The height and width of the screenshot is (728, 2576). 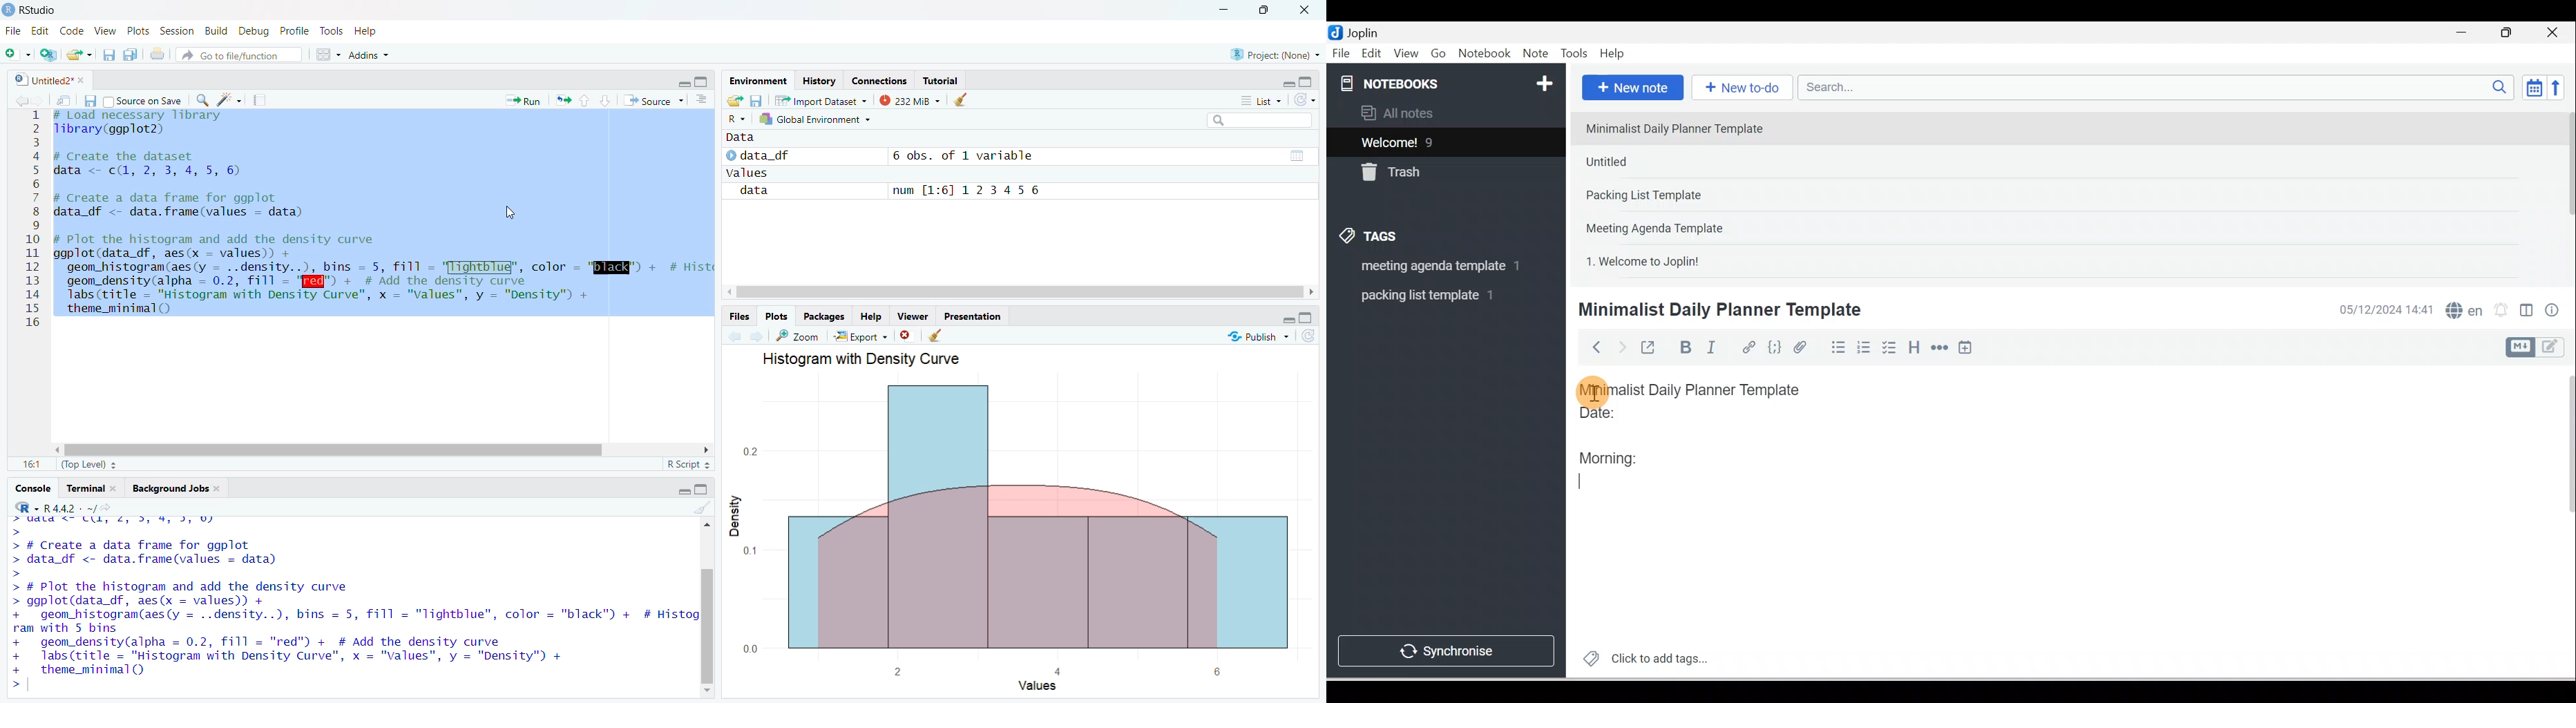 I want to click on Addins, so click(x=366, y=53).